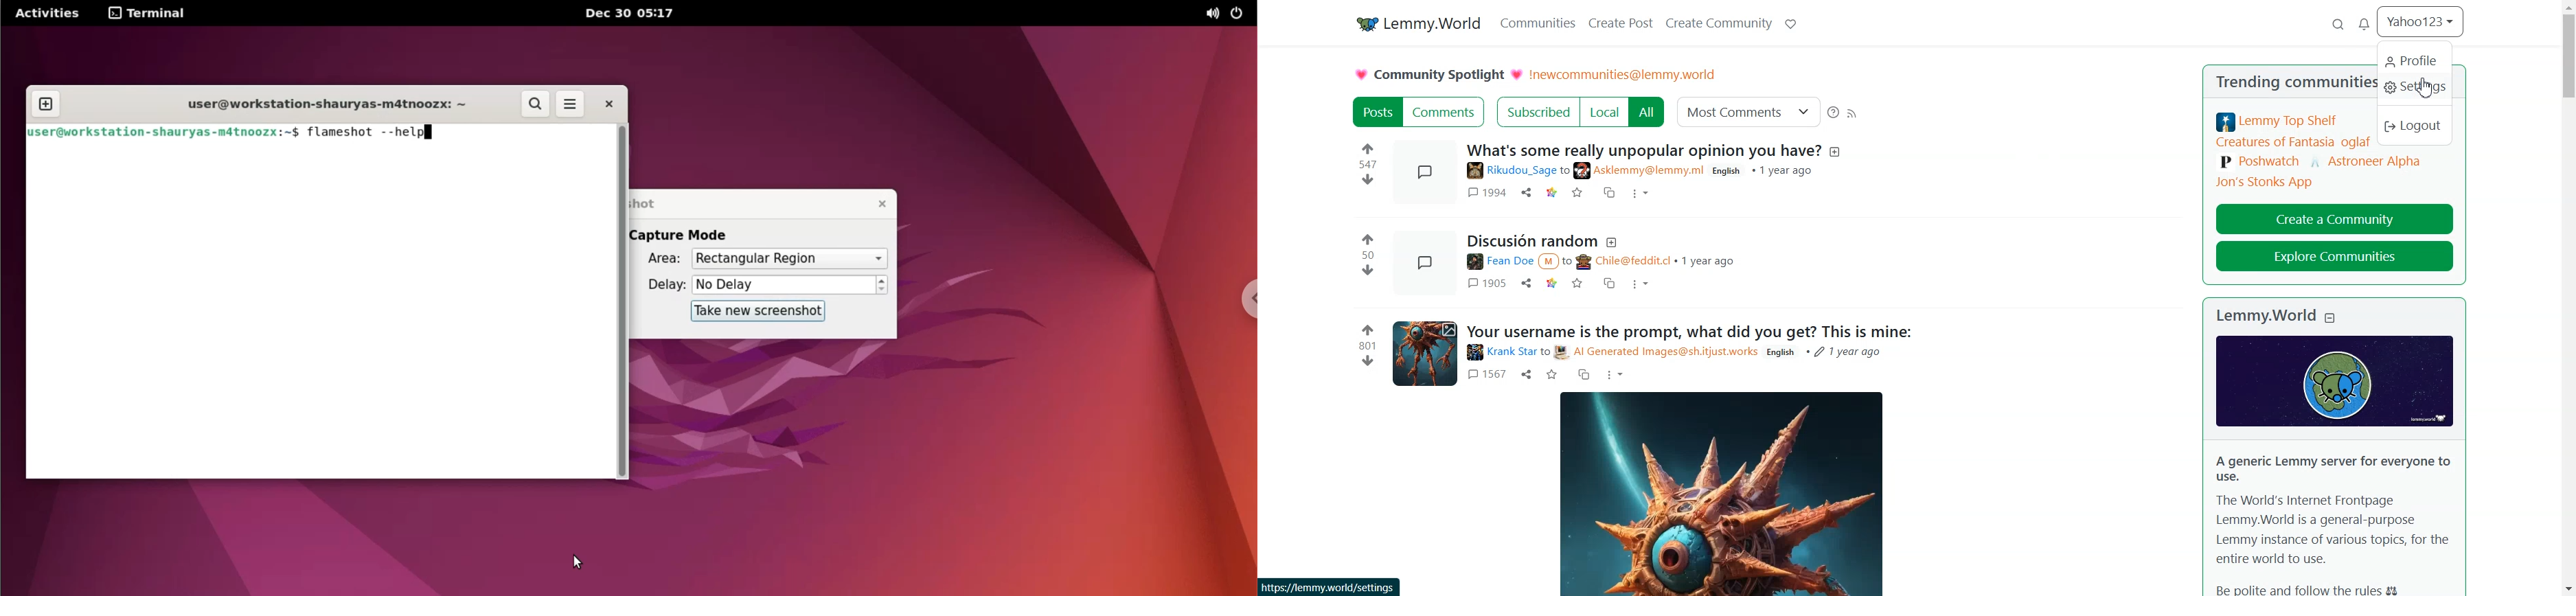  Describe the element at coordinates (1689, 331) in the screenshot. I see `Your username is the prompt, what did you get? This is mine:` at that location.